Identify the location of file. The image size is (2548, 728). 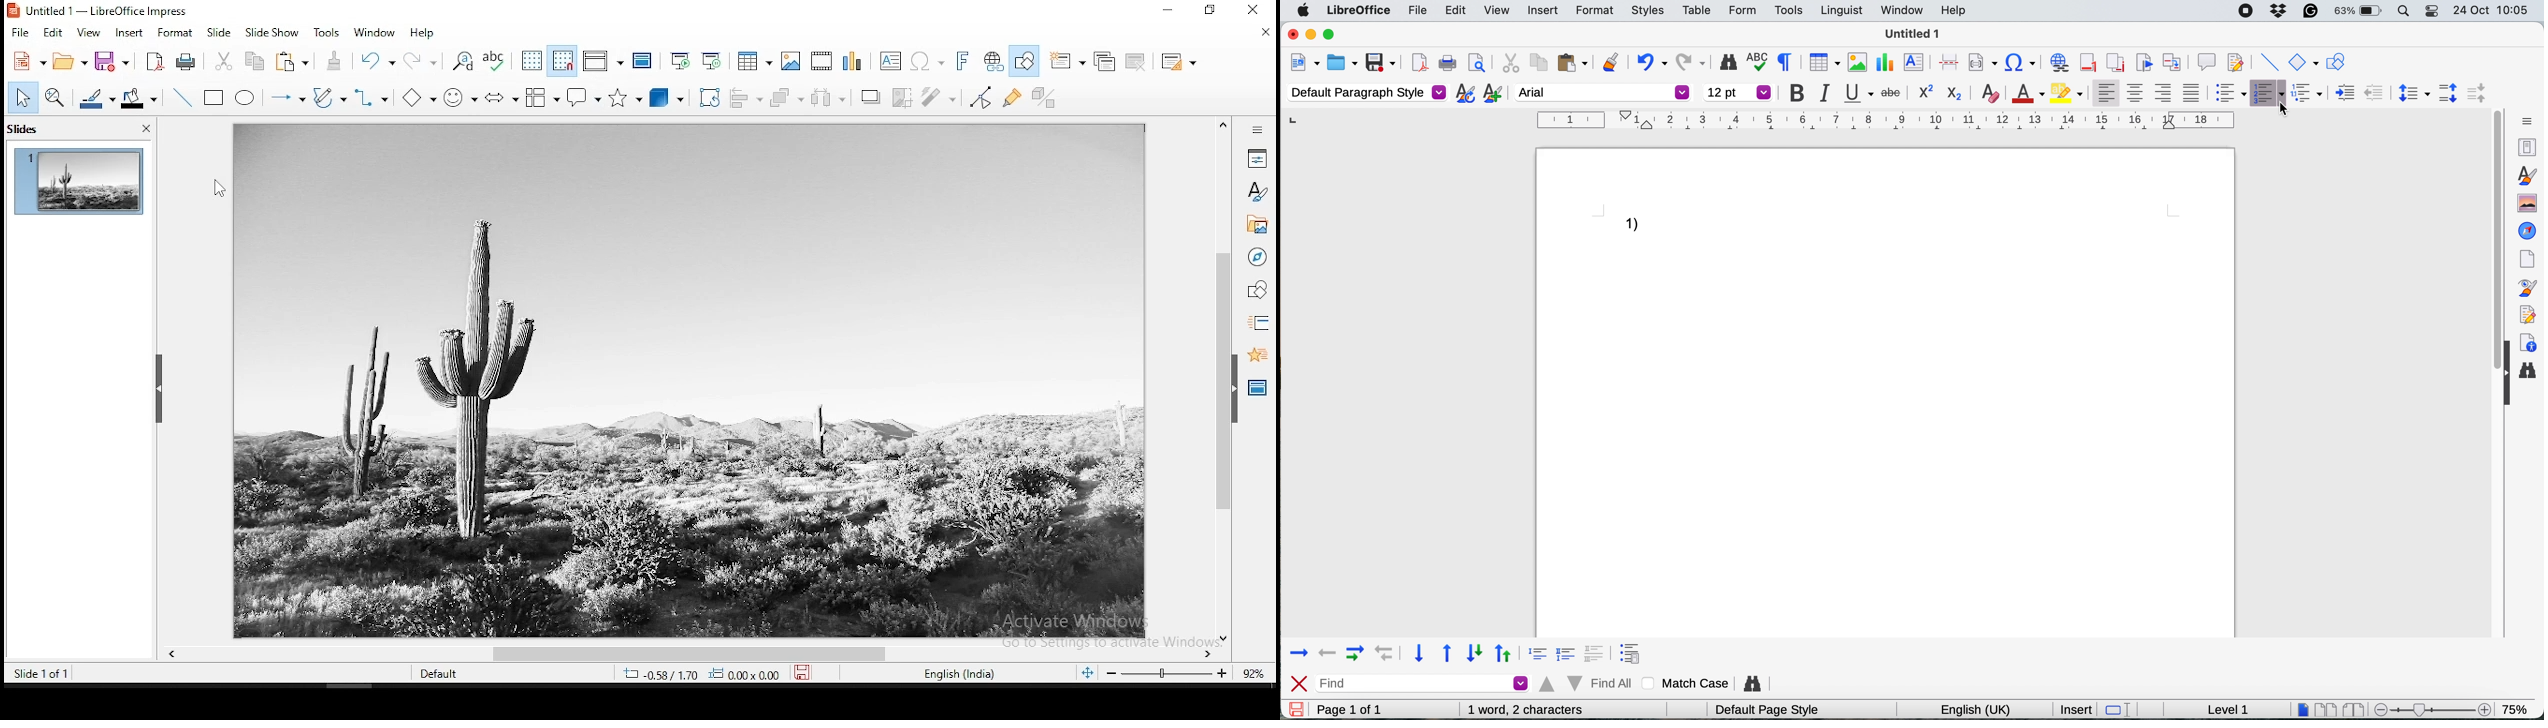
(1418, 12).